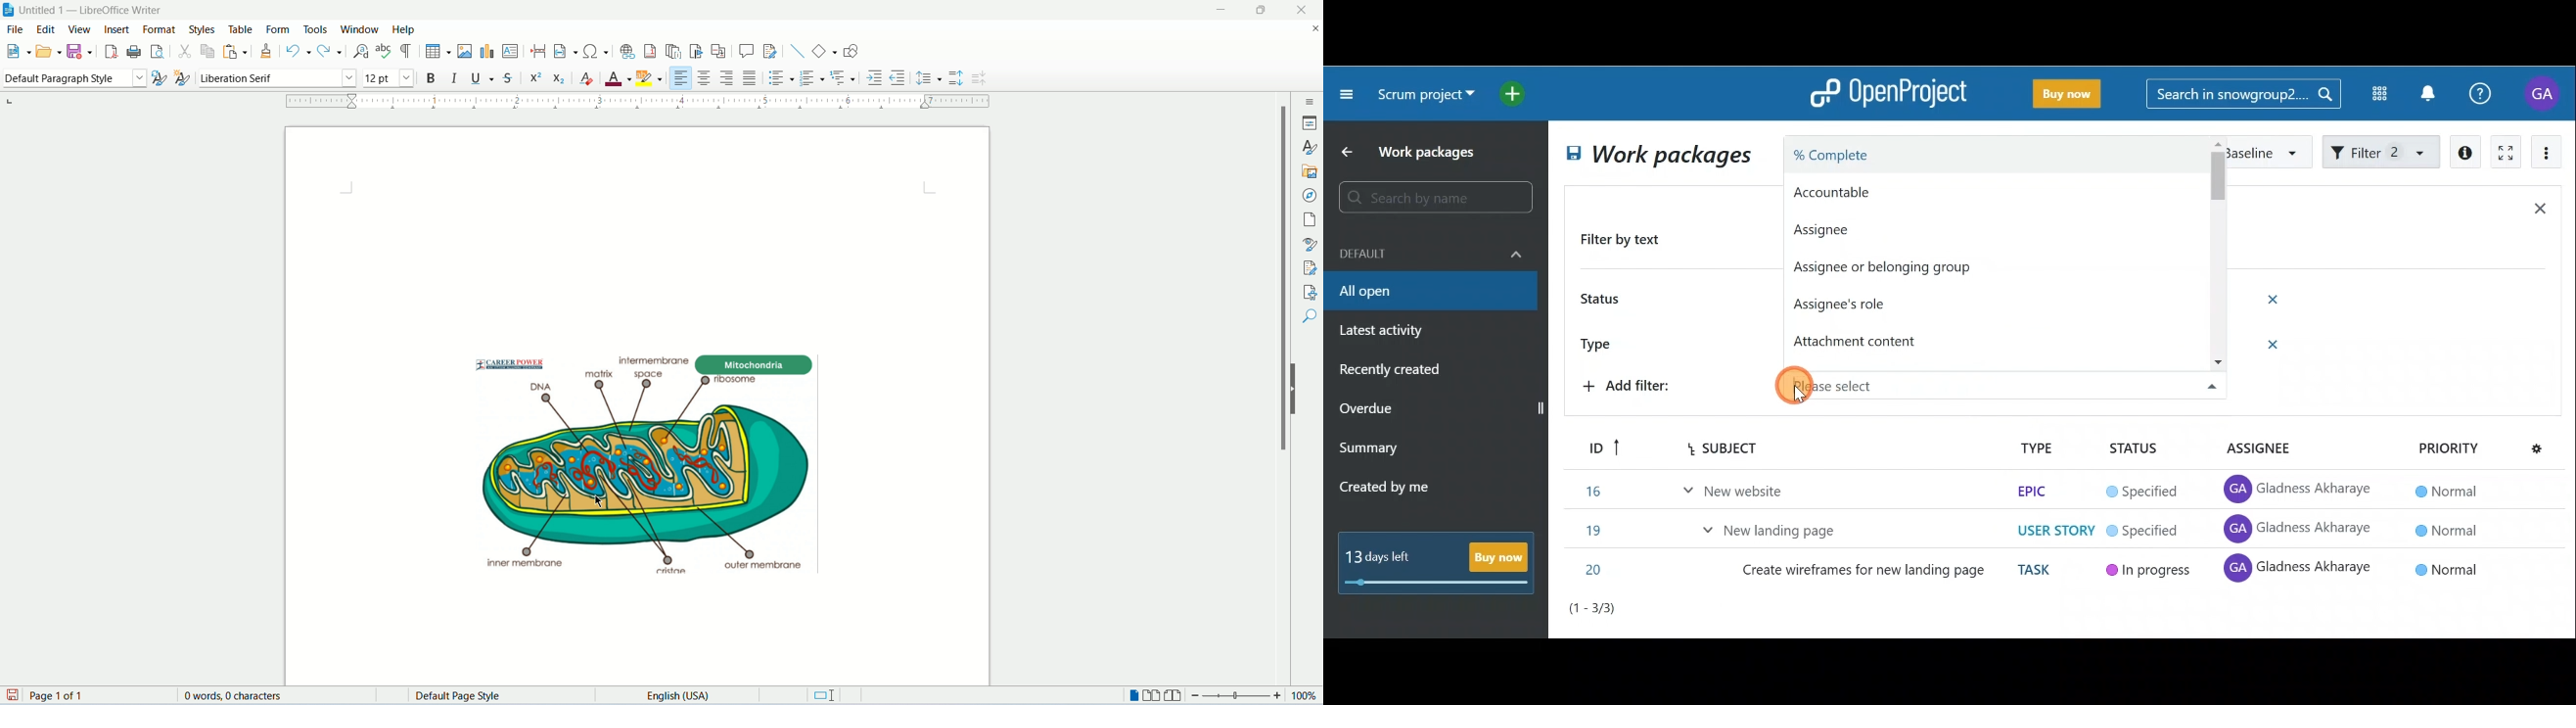  What do you see at coordinates (1901, 270) in the screenshot?
I see `Assignee or belonging group` at bounding box center [1901, 270].